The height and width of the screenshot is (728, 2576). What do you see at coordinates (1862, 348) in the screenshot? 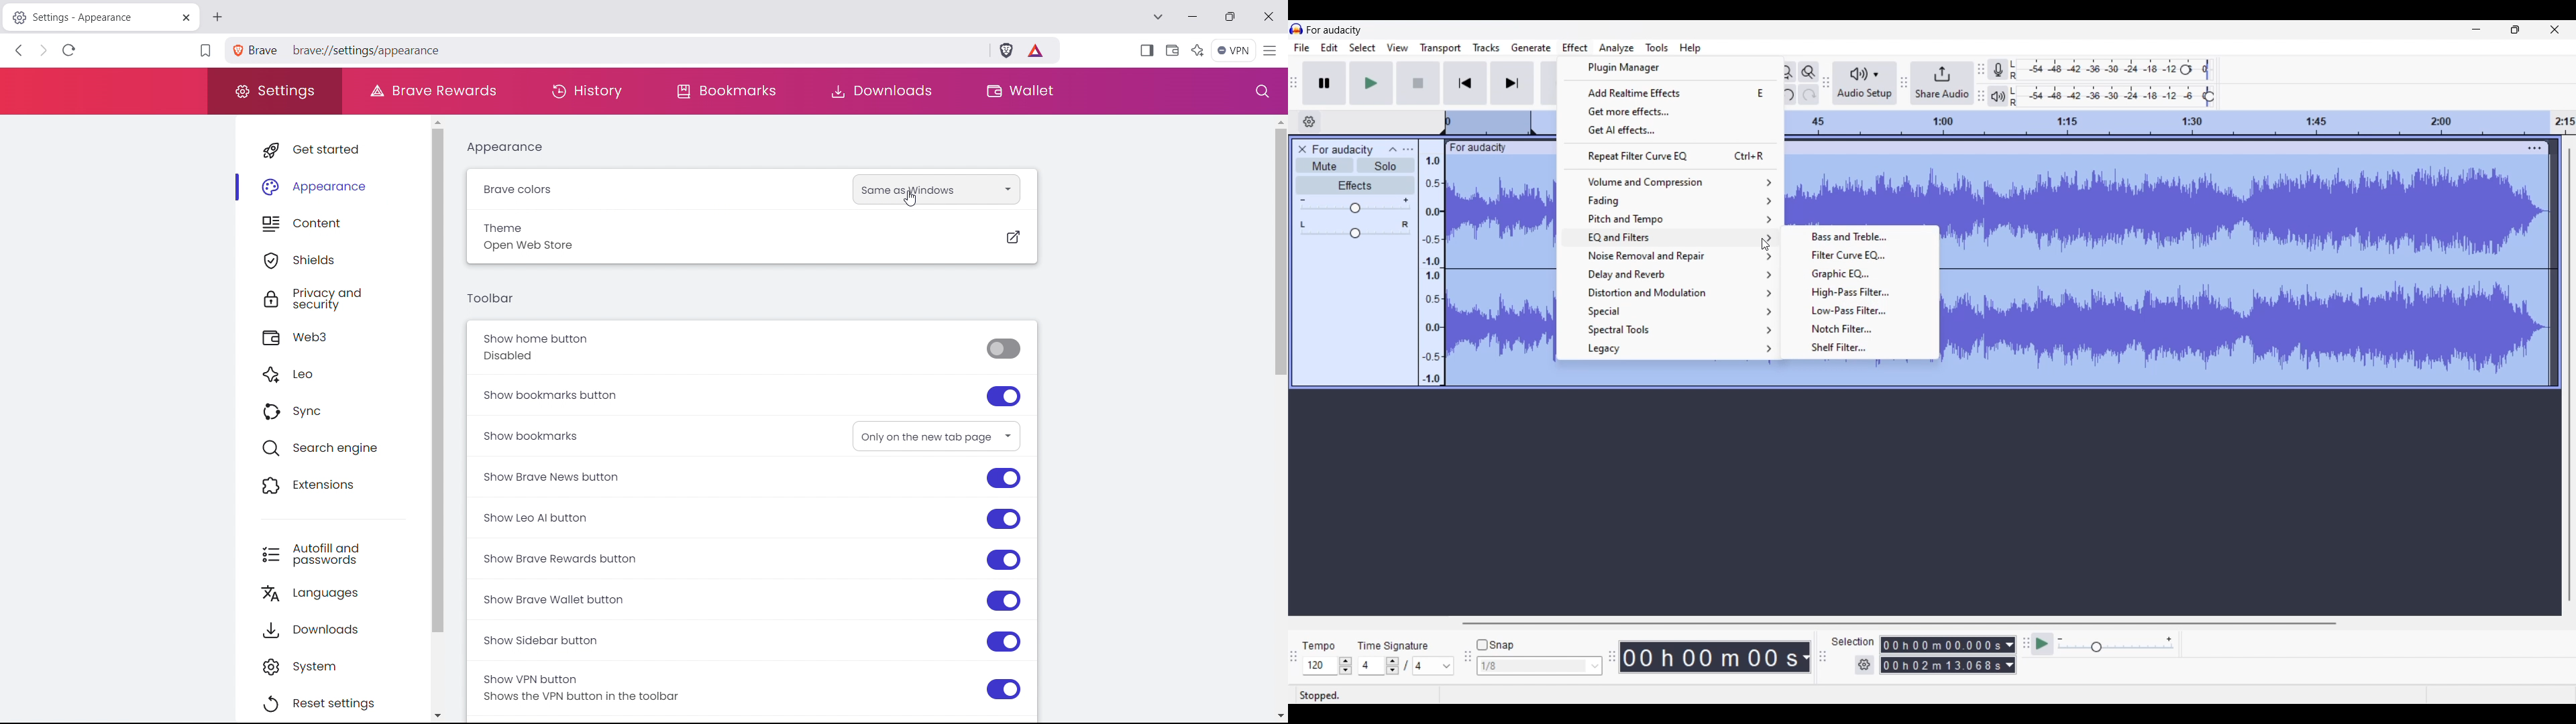
I see `Shelf filter` at bounding box center [1862, 348].